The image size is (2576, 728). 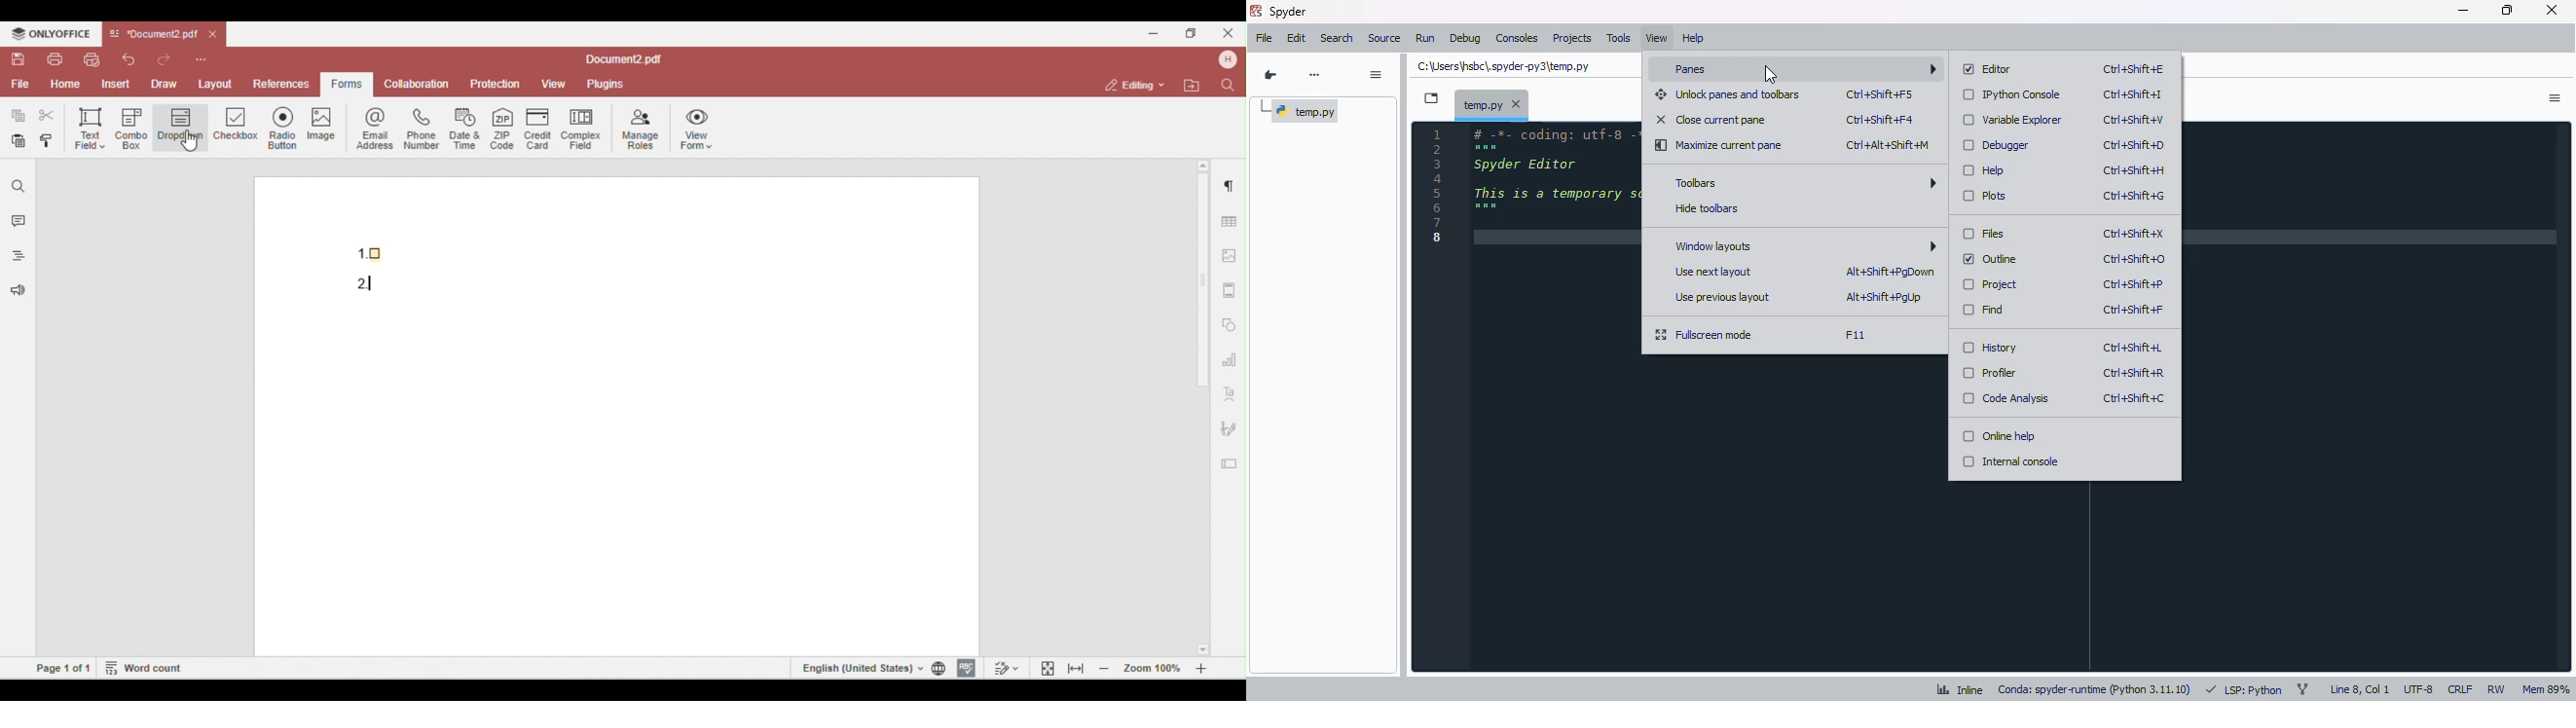 I want to click on internal console, so click(x=2010, y=461).